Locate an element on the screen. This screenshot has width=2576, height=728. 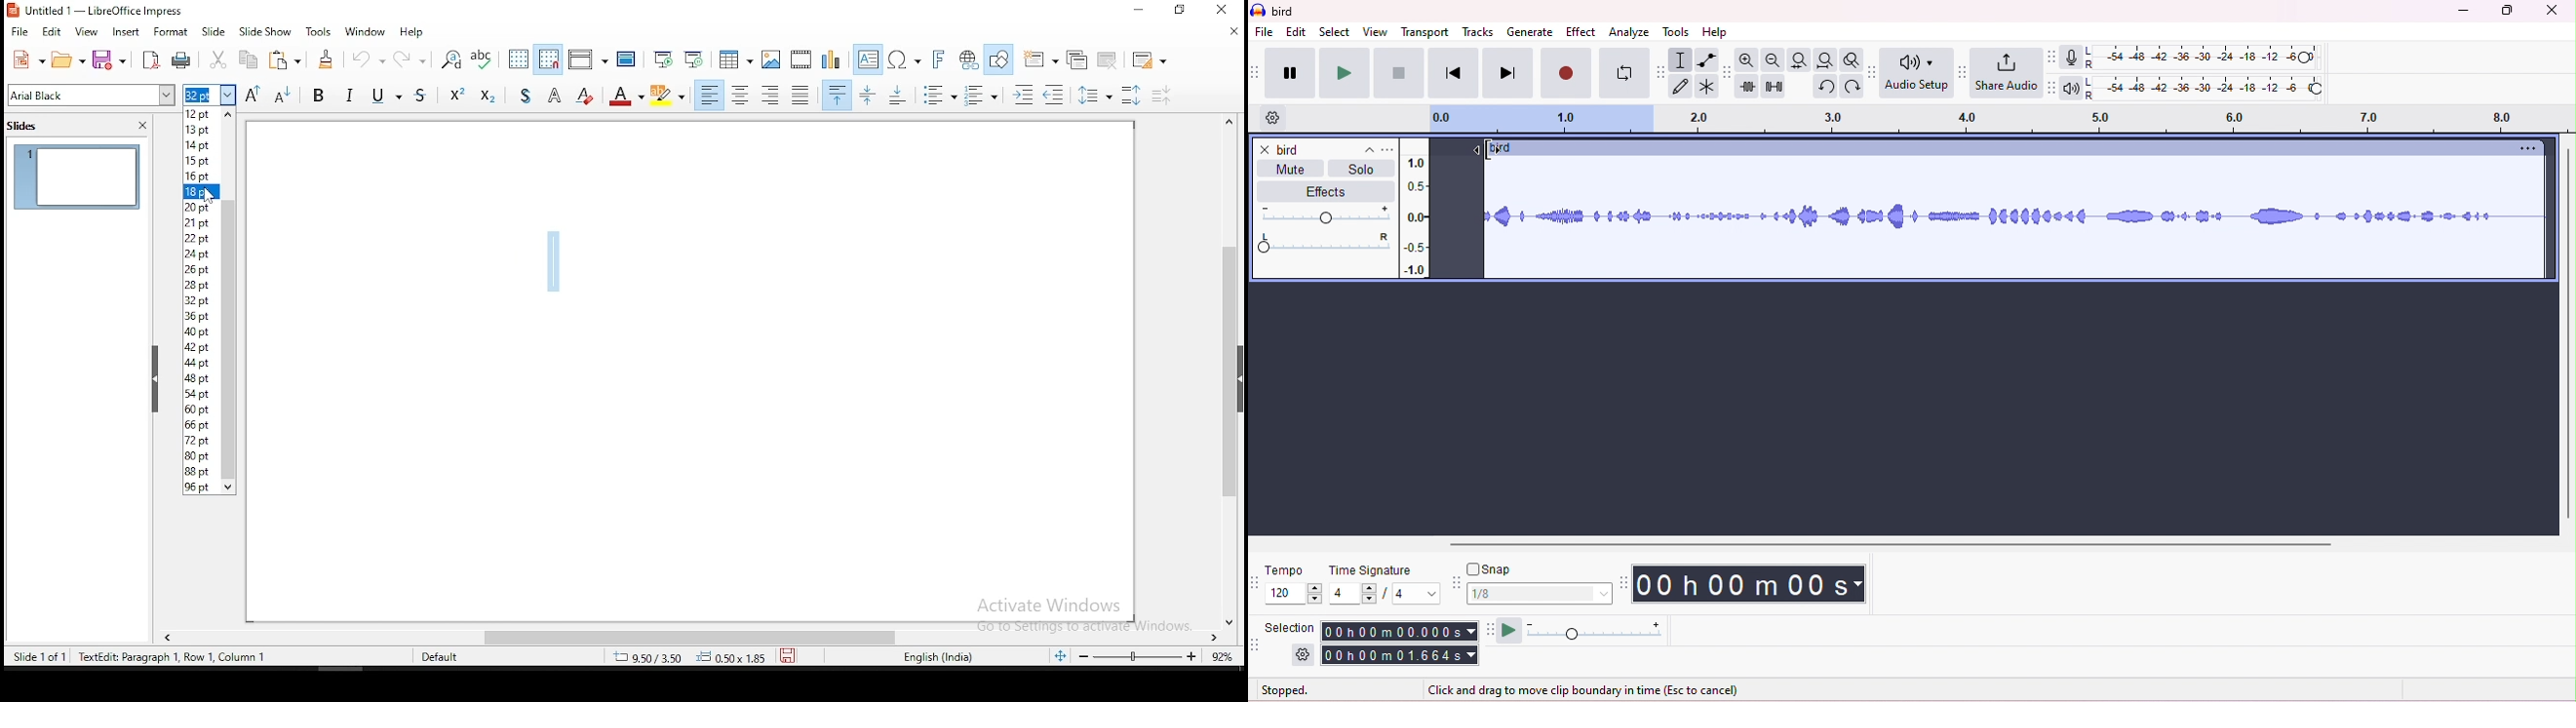
total time is located at coordinates (1400, 656).